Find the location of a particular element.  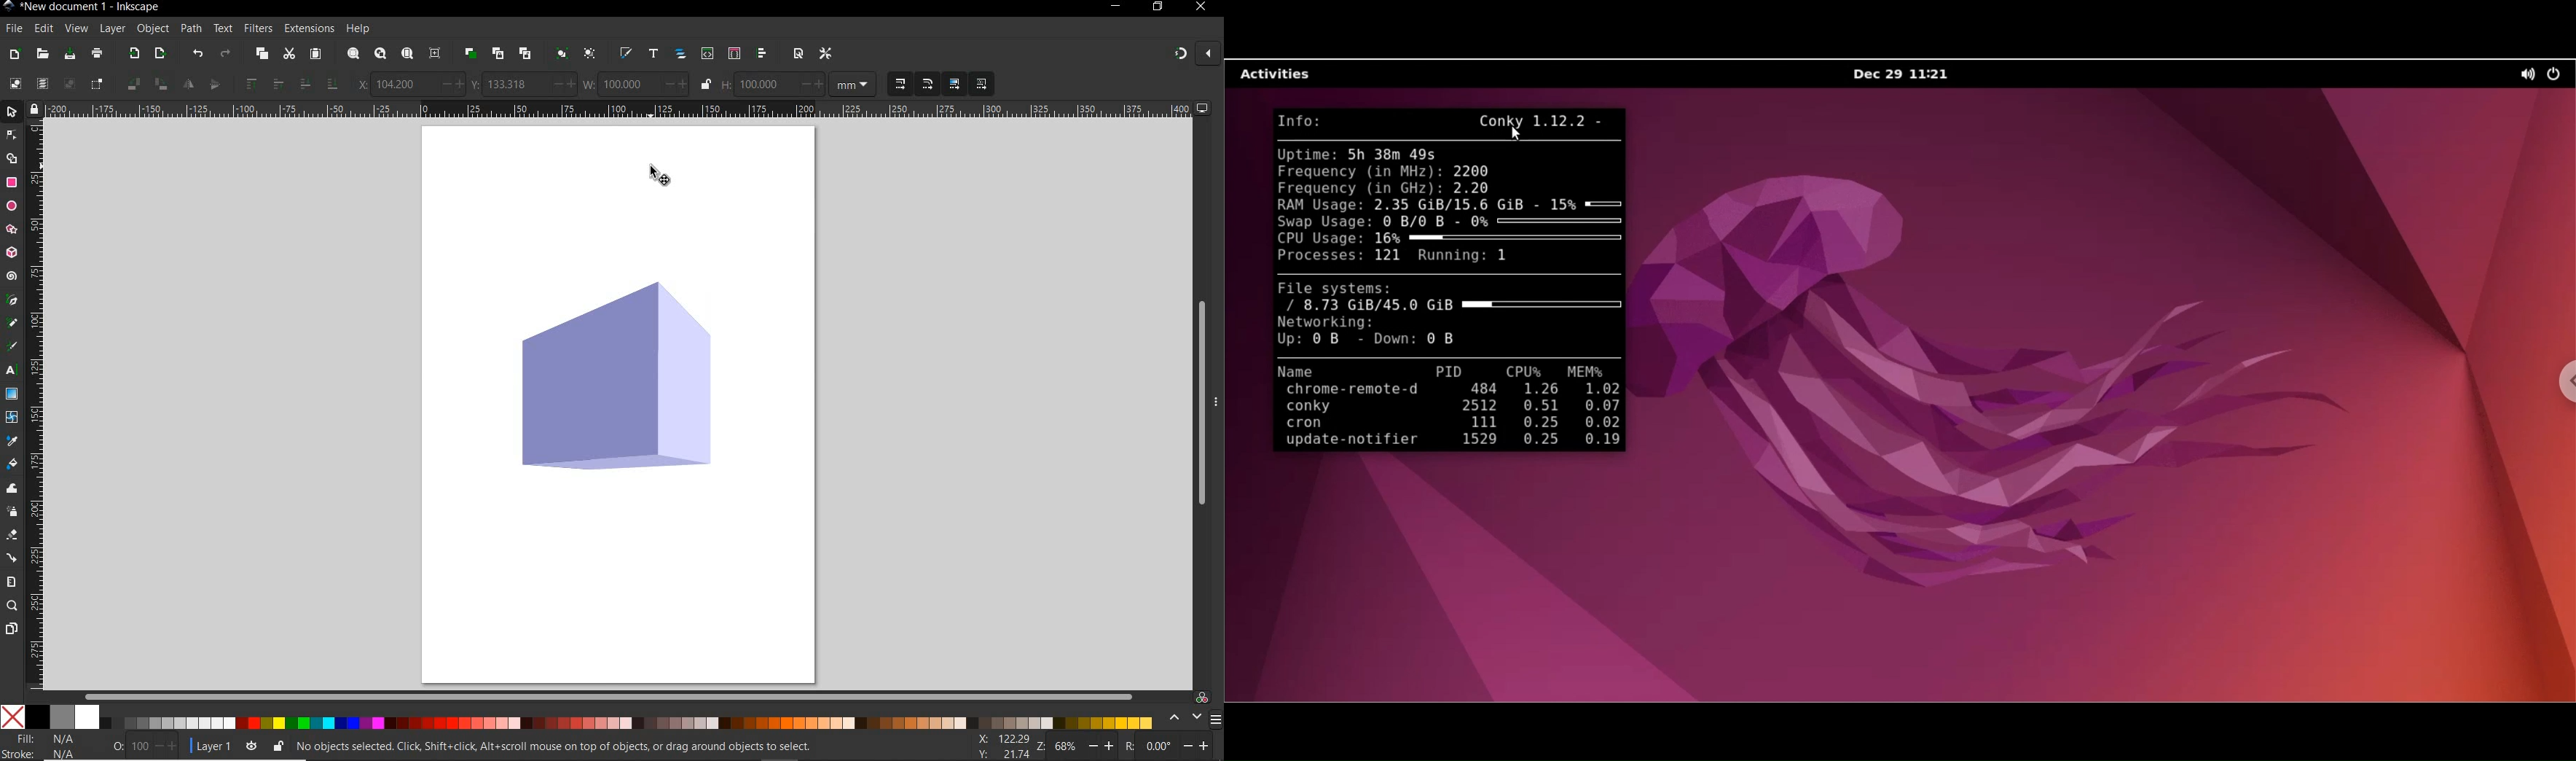

1.00 is located at coordinates (98, 752).